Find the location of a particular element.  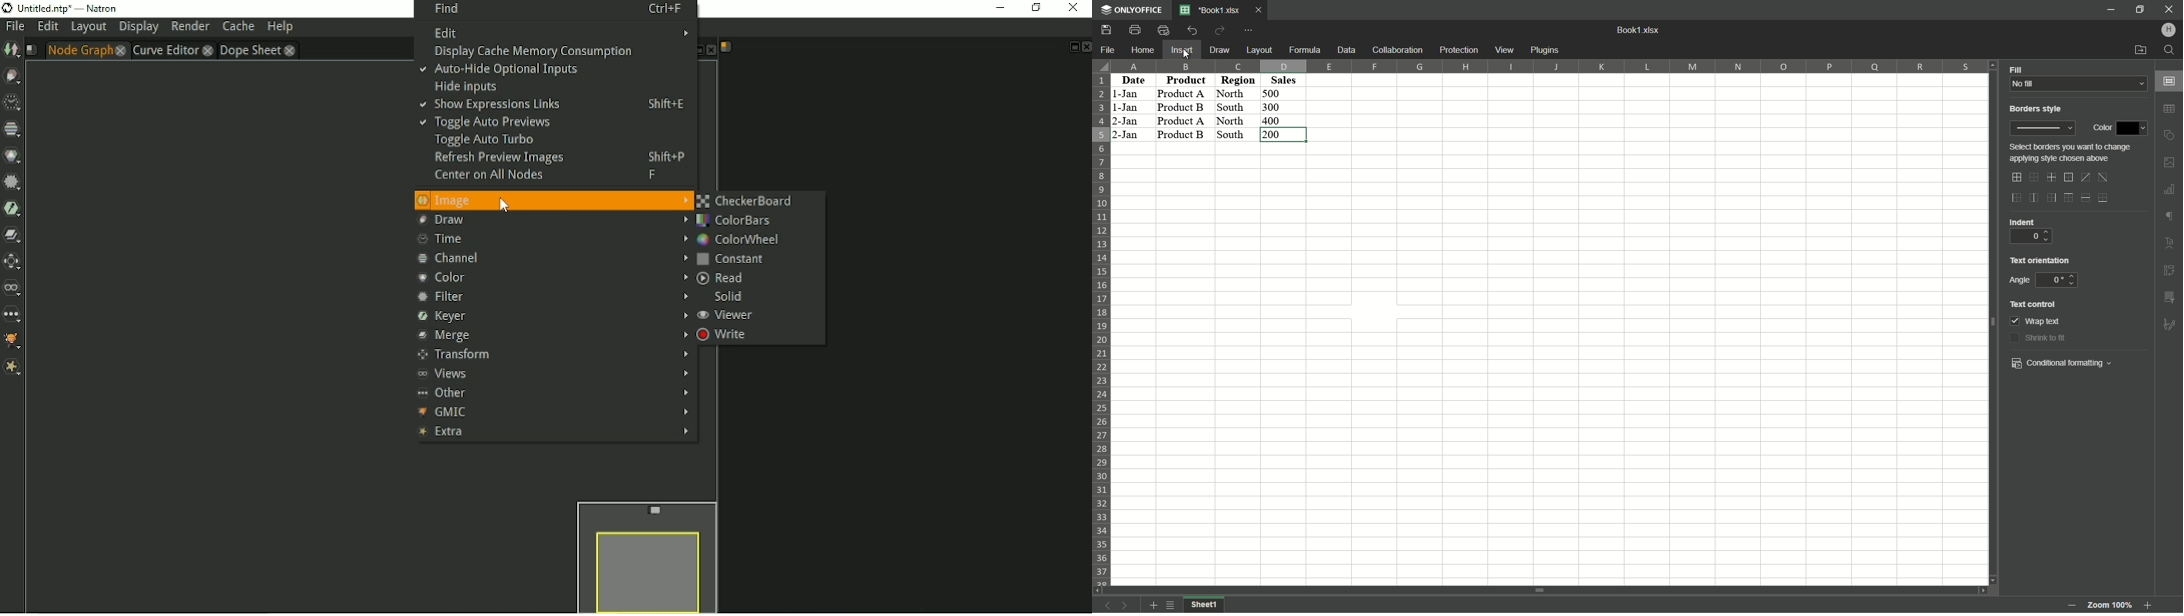

outer right border is located at coordinates (2051, 197).